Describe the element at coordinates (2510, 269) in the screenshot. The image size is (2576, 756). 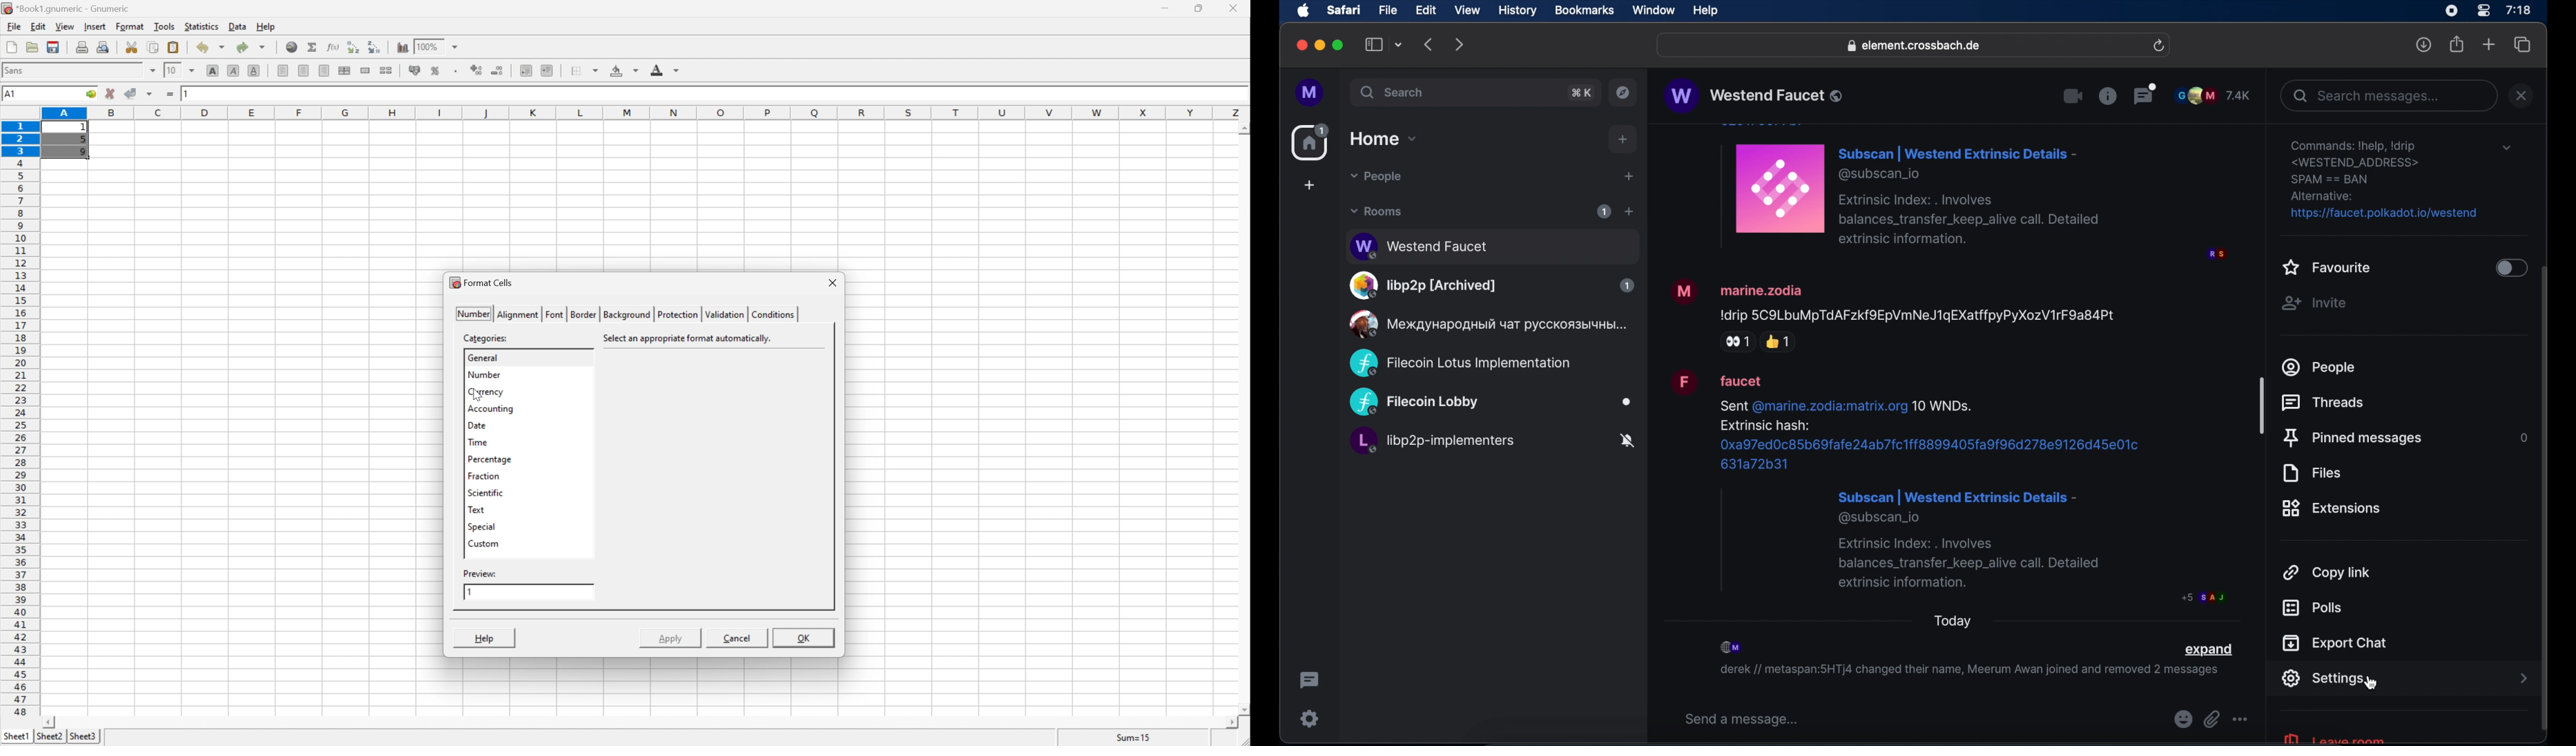
I see `toggle button` at that location.